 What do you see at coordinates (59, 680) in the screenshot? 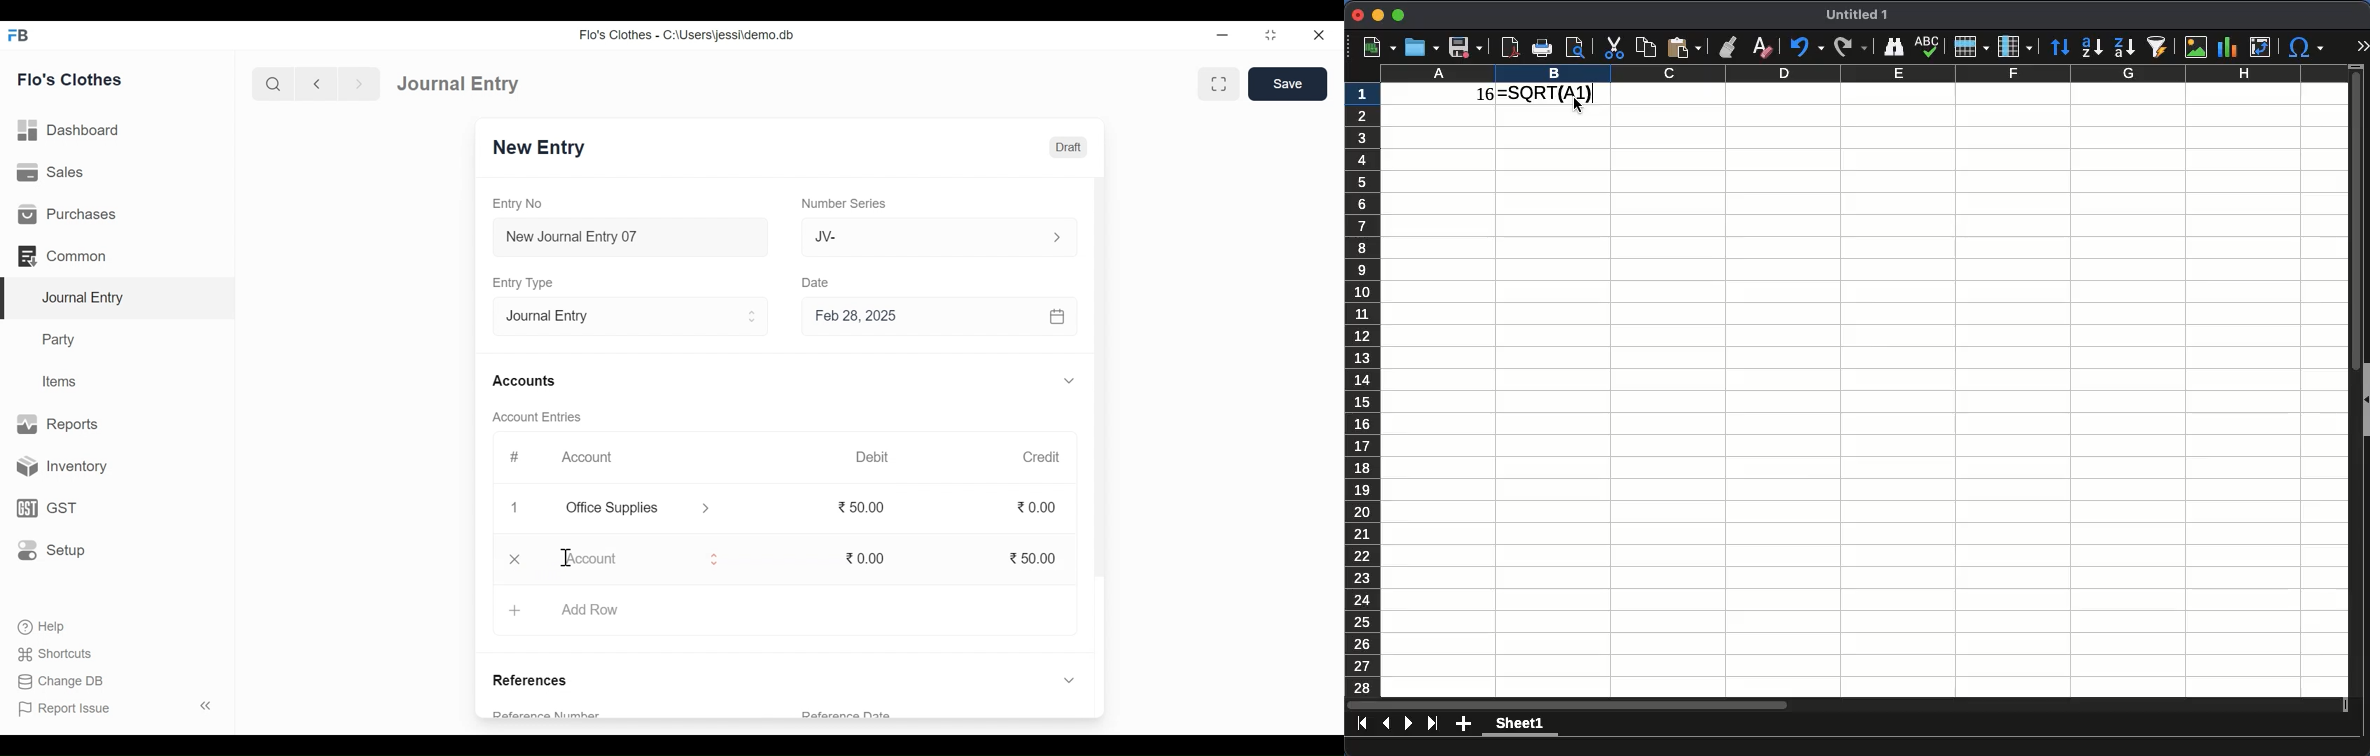
I see `Change DB` at bounding box center [59, 680].